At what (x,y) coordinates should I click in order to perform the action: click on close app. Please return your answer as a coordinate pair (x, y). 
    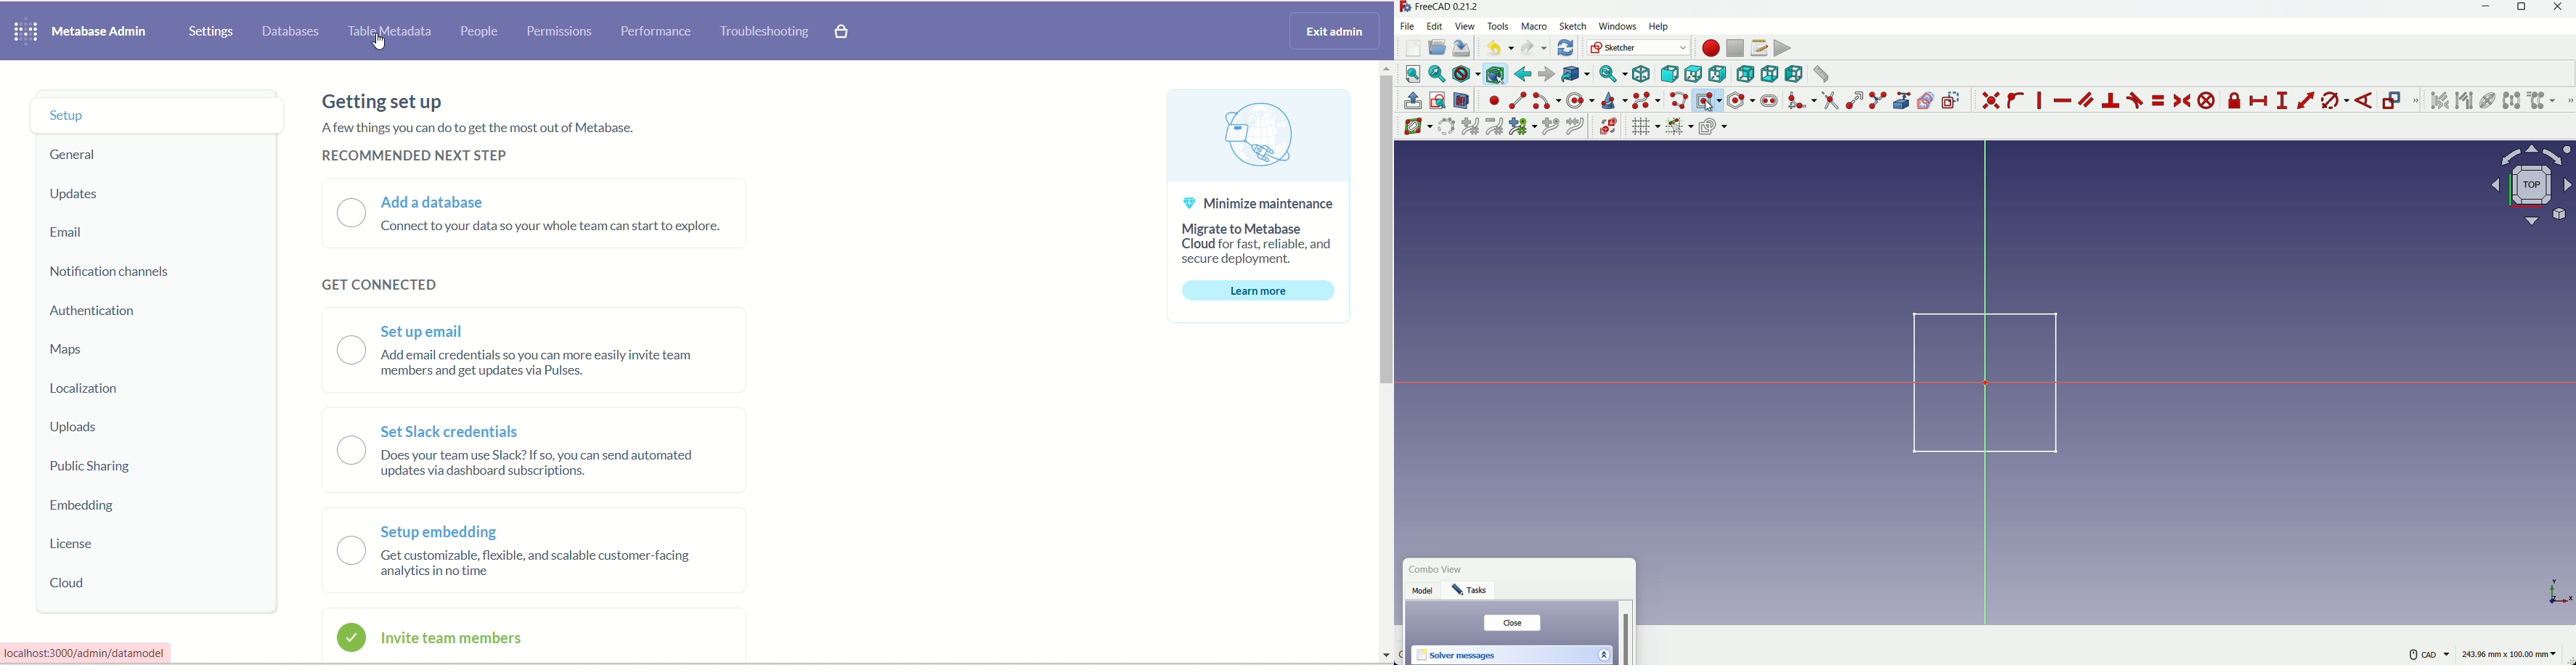
    Looking at the image, I should click on (2562, 9).